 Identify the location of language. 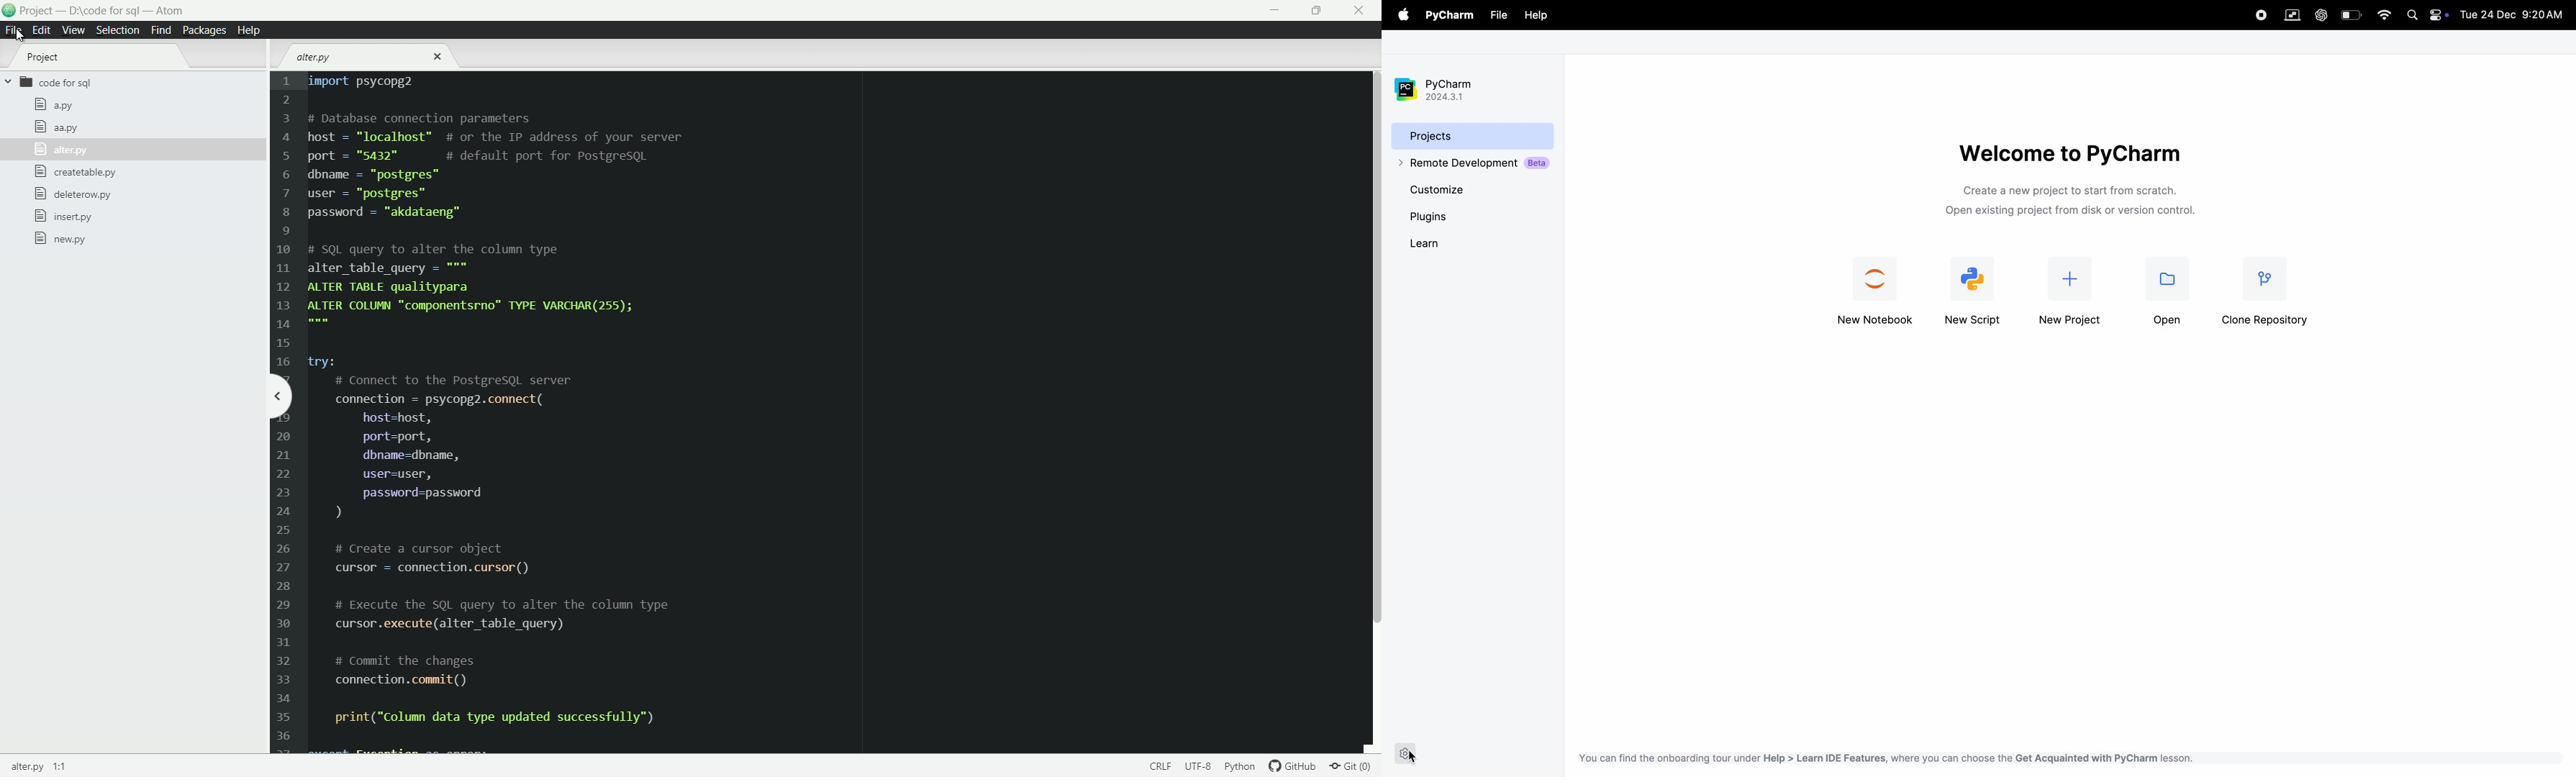
(1240, 765).